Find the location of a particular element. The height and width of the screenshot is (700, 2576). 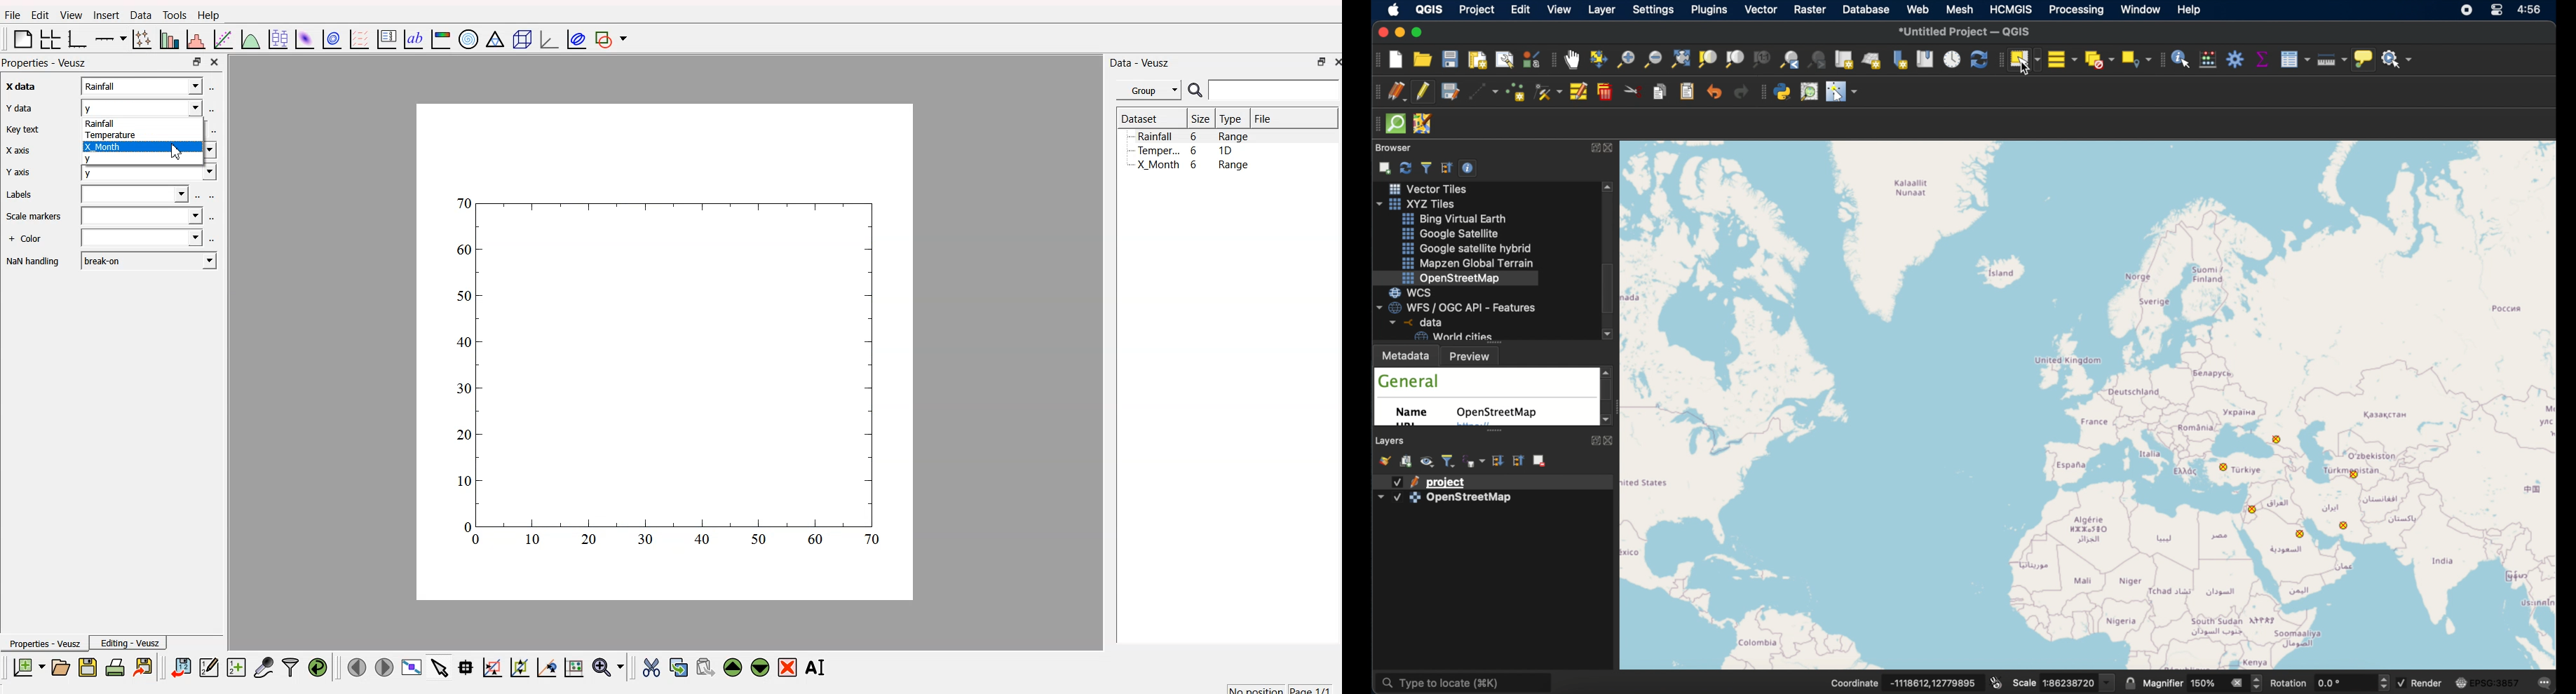

no position page 1/1 is located at coordinates (1279, 686).